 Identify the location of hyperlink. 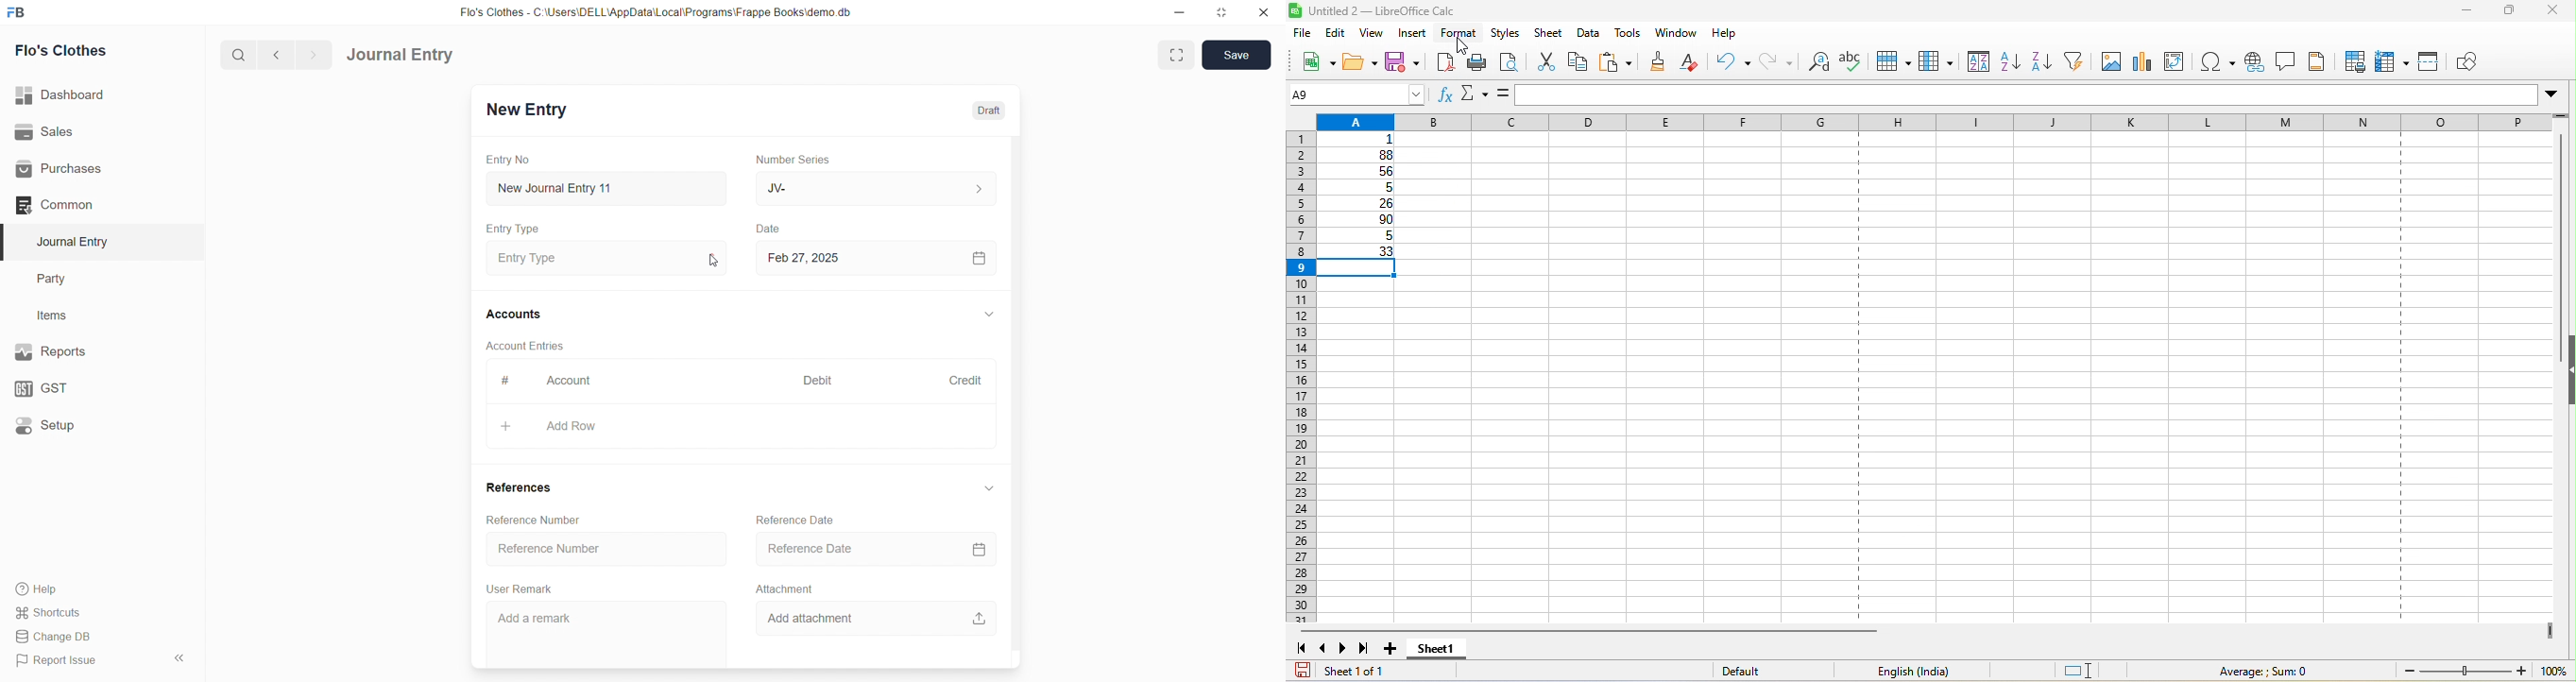
(2253, 64).